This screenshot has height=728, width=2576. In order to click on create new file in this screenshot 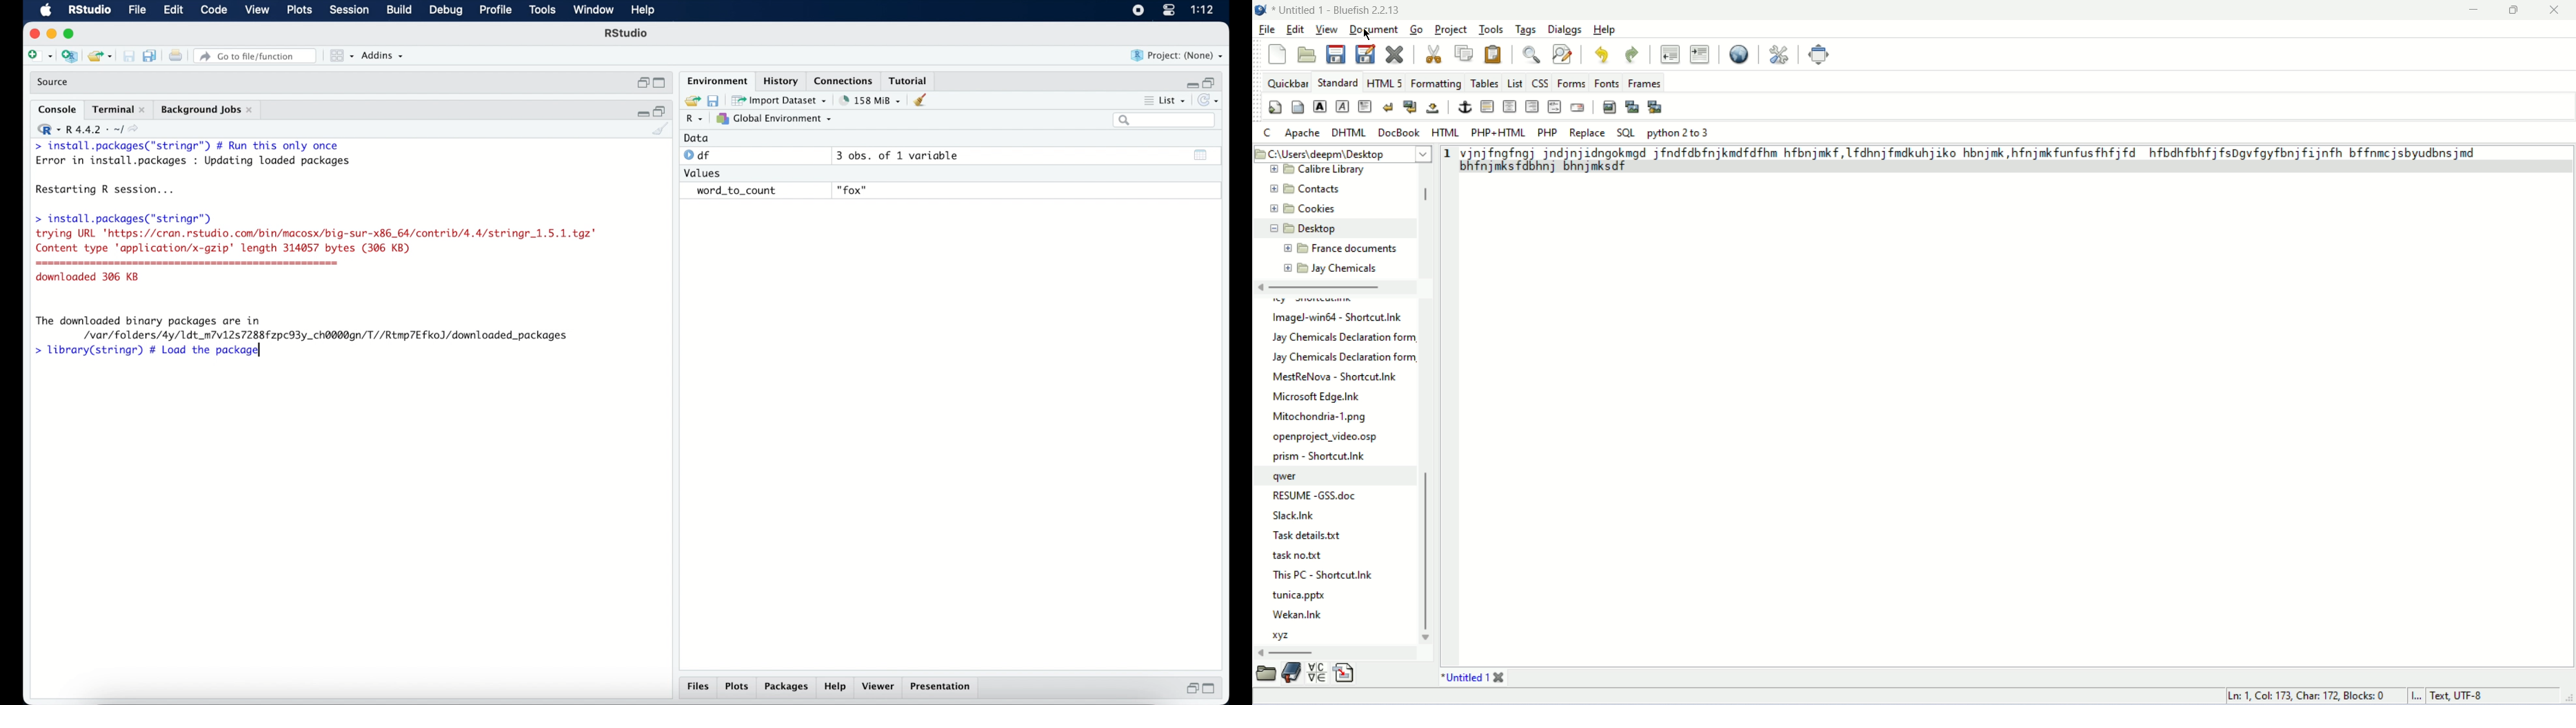, I will do `click(39, 57)`.